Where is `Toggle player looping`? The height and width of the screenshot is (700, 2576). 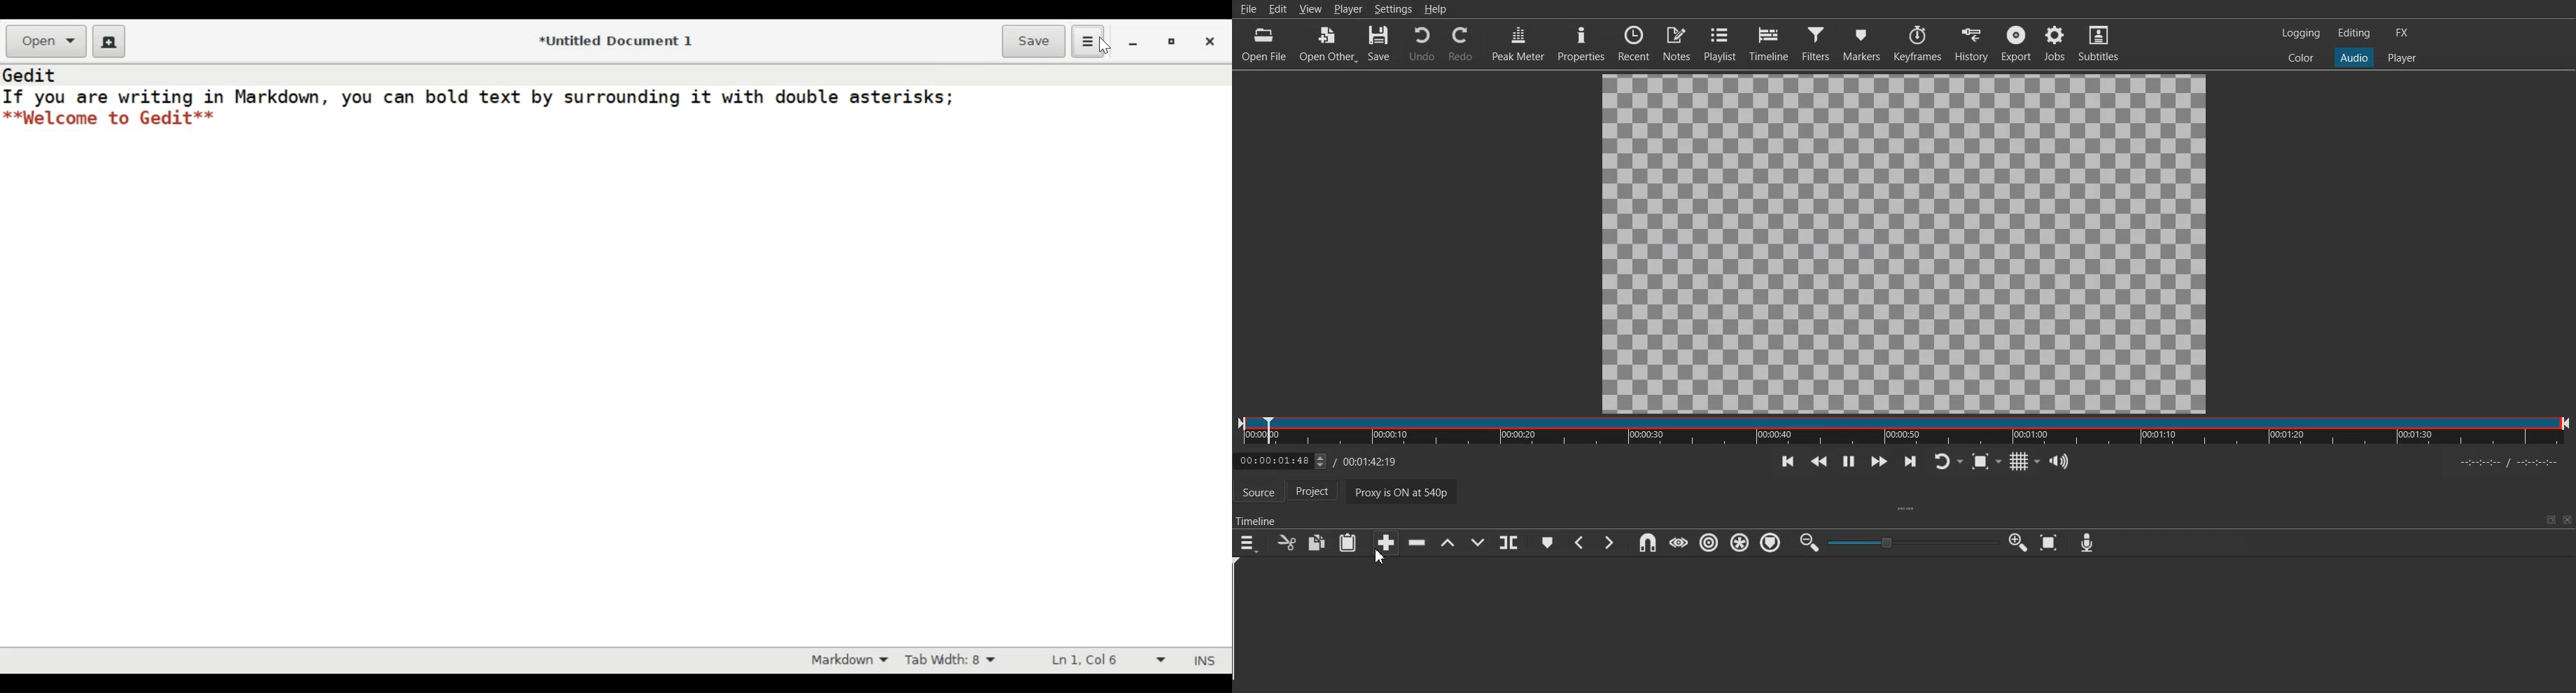
Toggle player looping is located at coordinates (1947, 461).